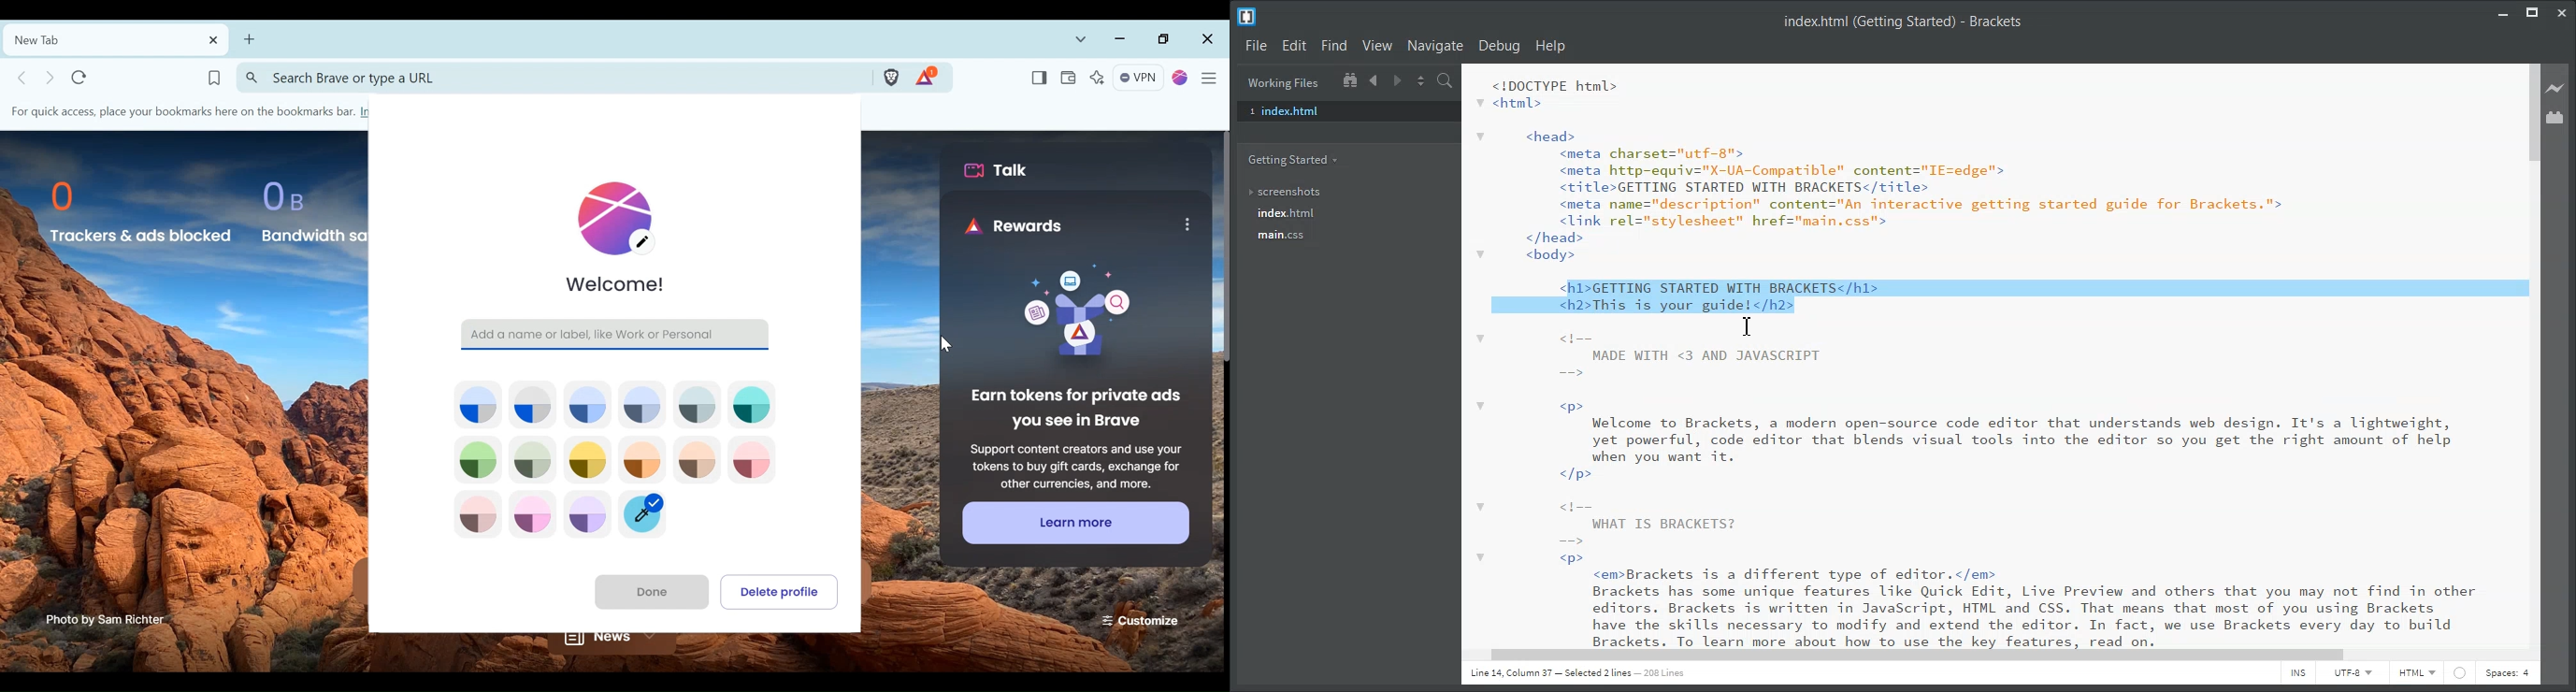  I want to click on Navigate Forwards, so click(1398, 80).